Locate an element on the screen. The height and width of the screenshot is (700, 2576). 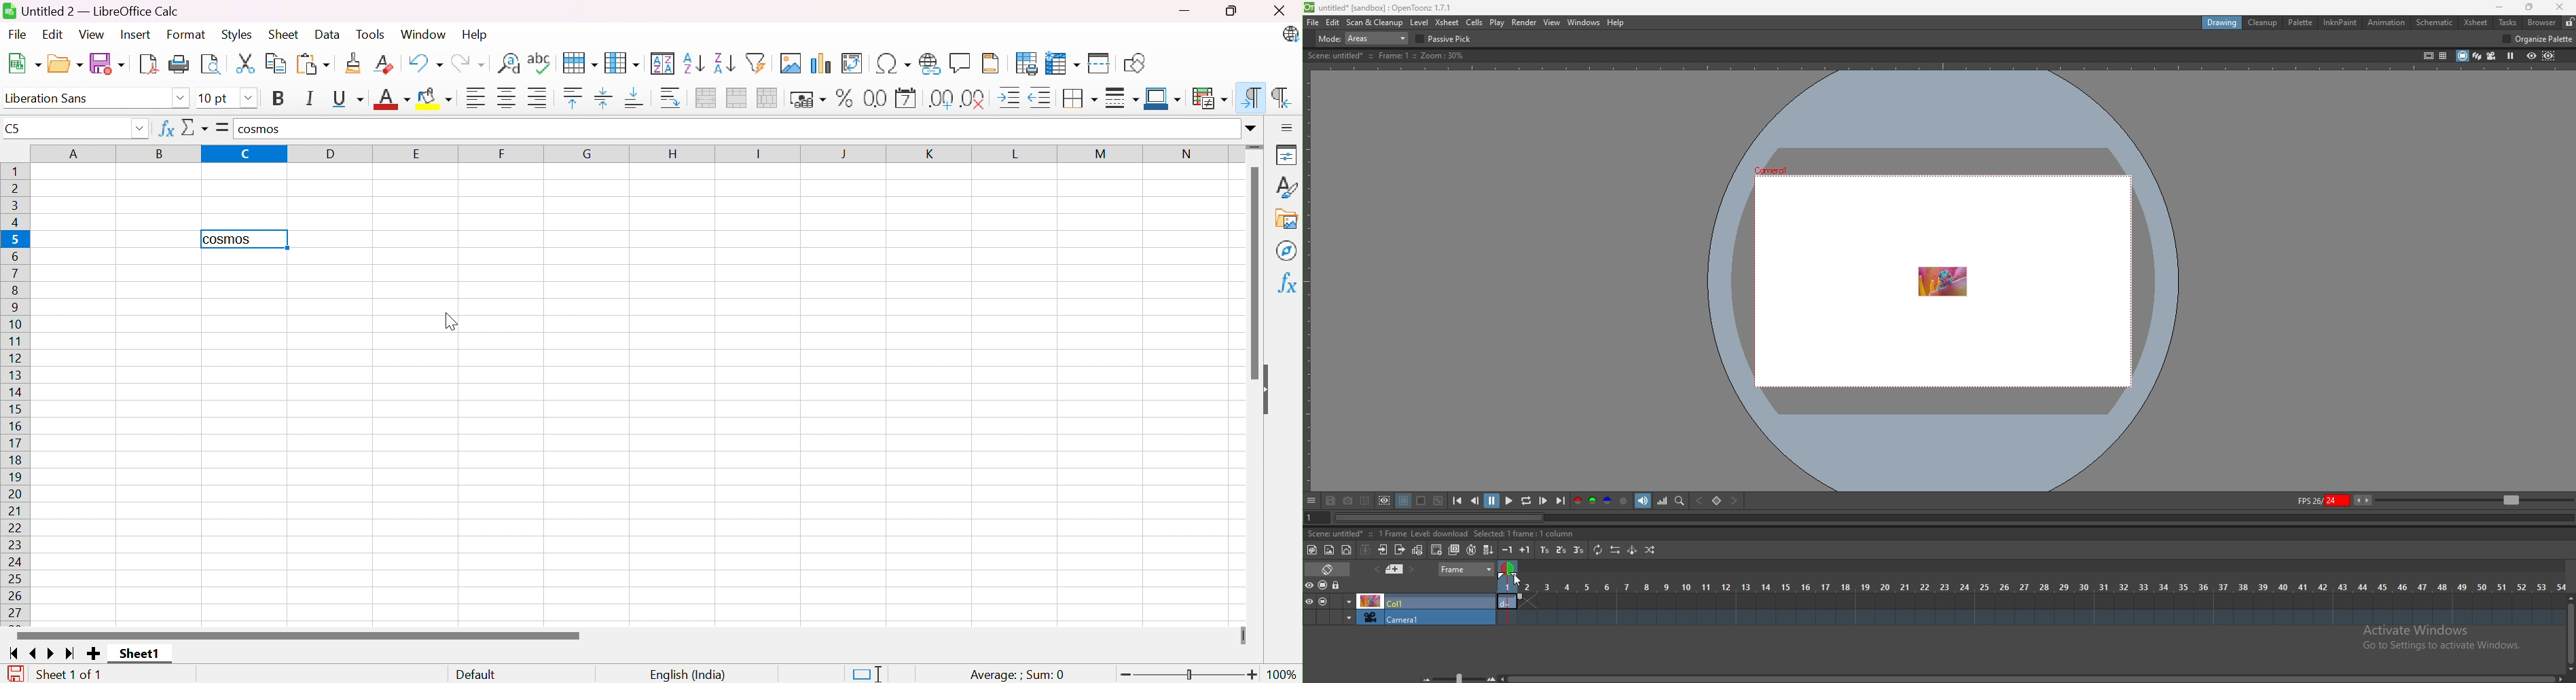
Sort is located at coordinates (664, 62).